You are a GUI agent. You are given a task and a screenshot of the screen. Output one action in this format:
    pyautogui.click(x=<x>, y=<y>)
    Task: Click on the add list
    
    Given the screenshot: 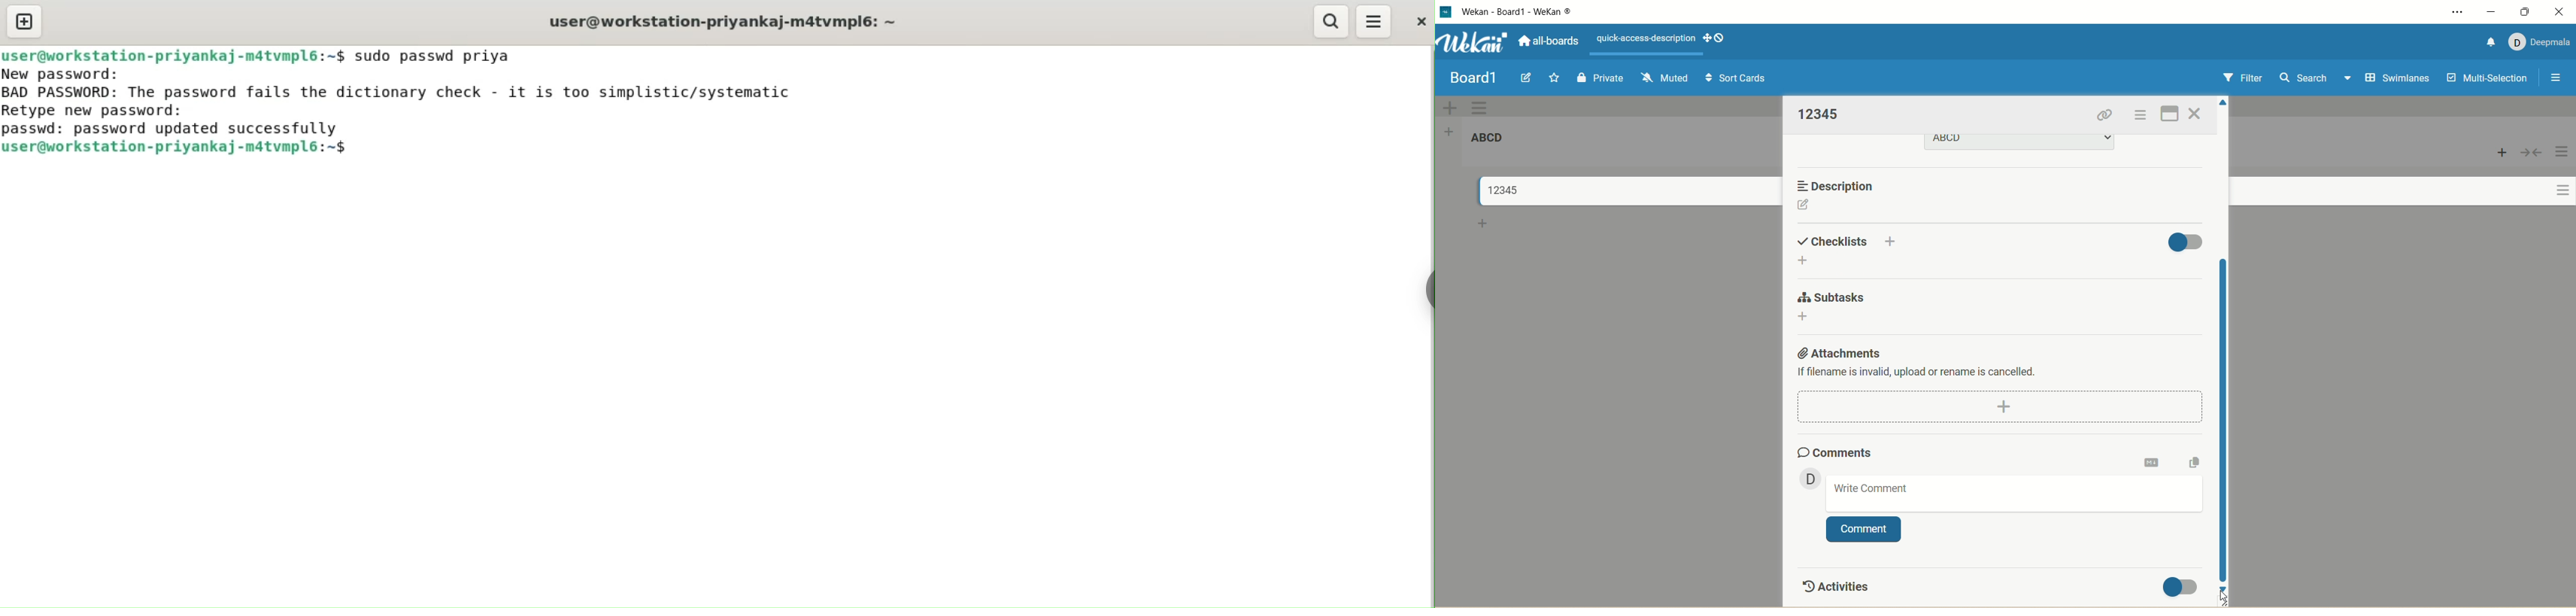 What is the action you would take?
    pyautogui.click(x=1452, y=131)
    